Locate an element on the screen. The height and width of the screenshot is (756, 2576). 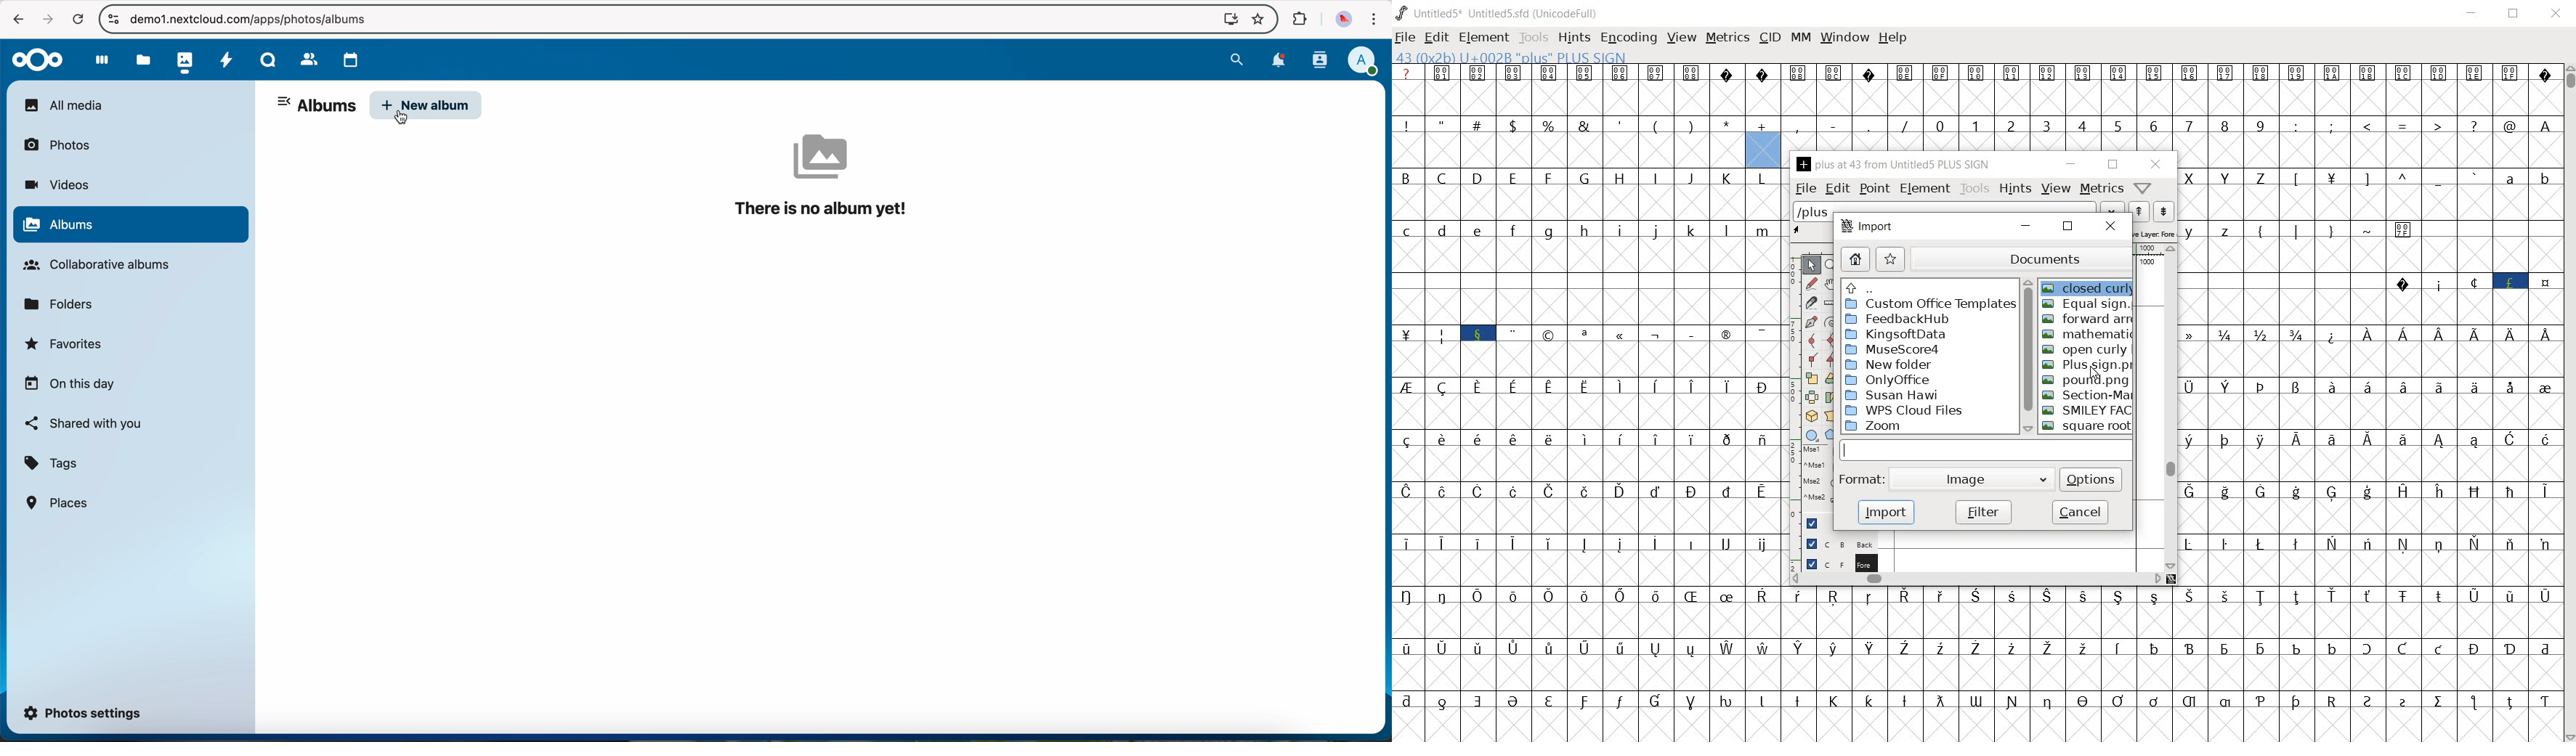
special characters is located at coordinates (2472, 299).